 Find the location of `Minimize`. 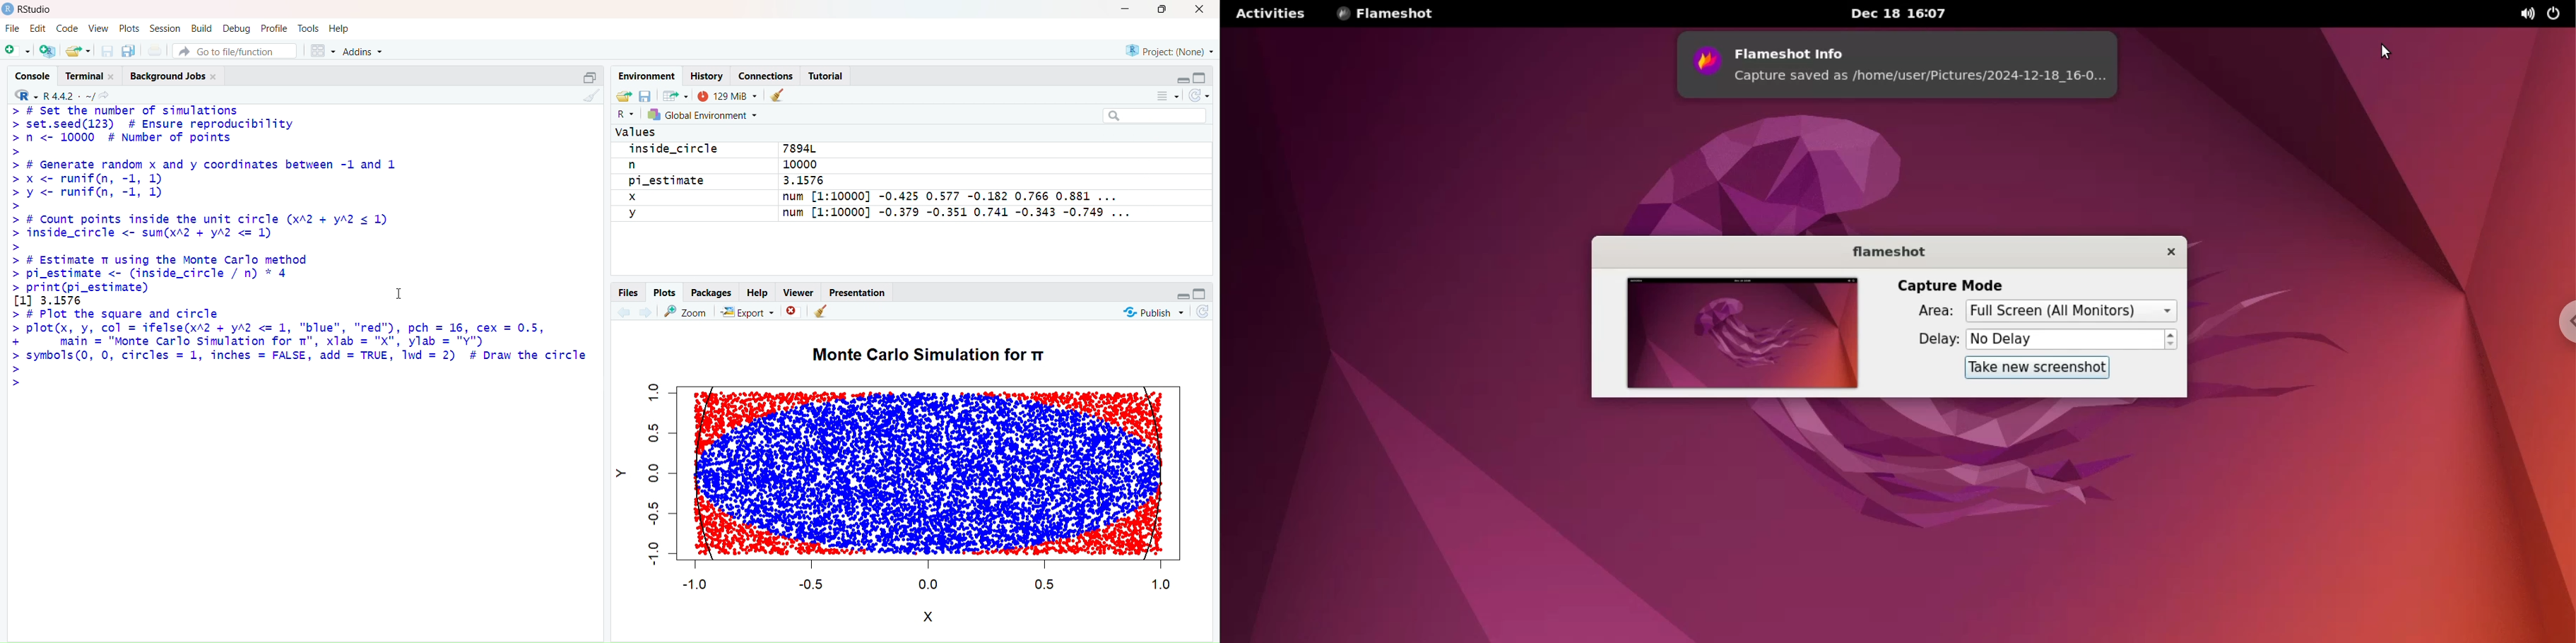

Minimize is located at coordinates (1181, 81).